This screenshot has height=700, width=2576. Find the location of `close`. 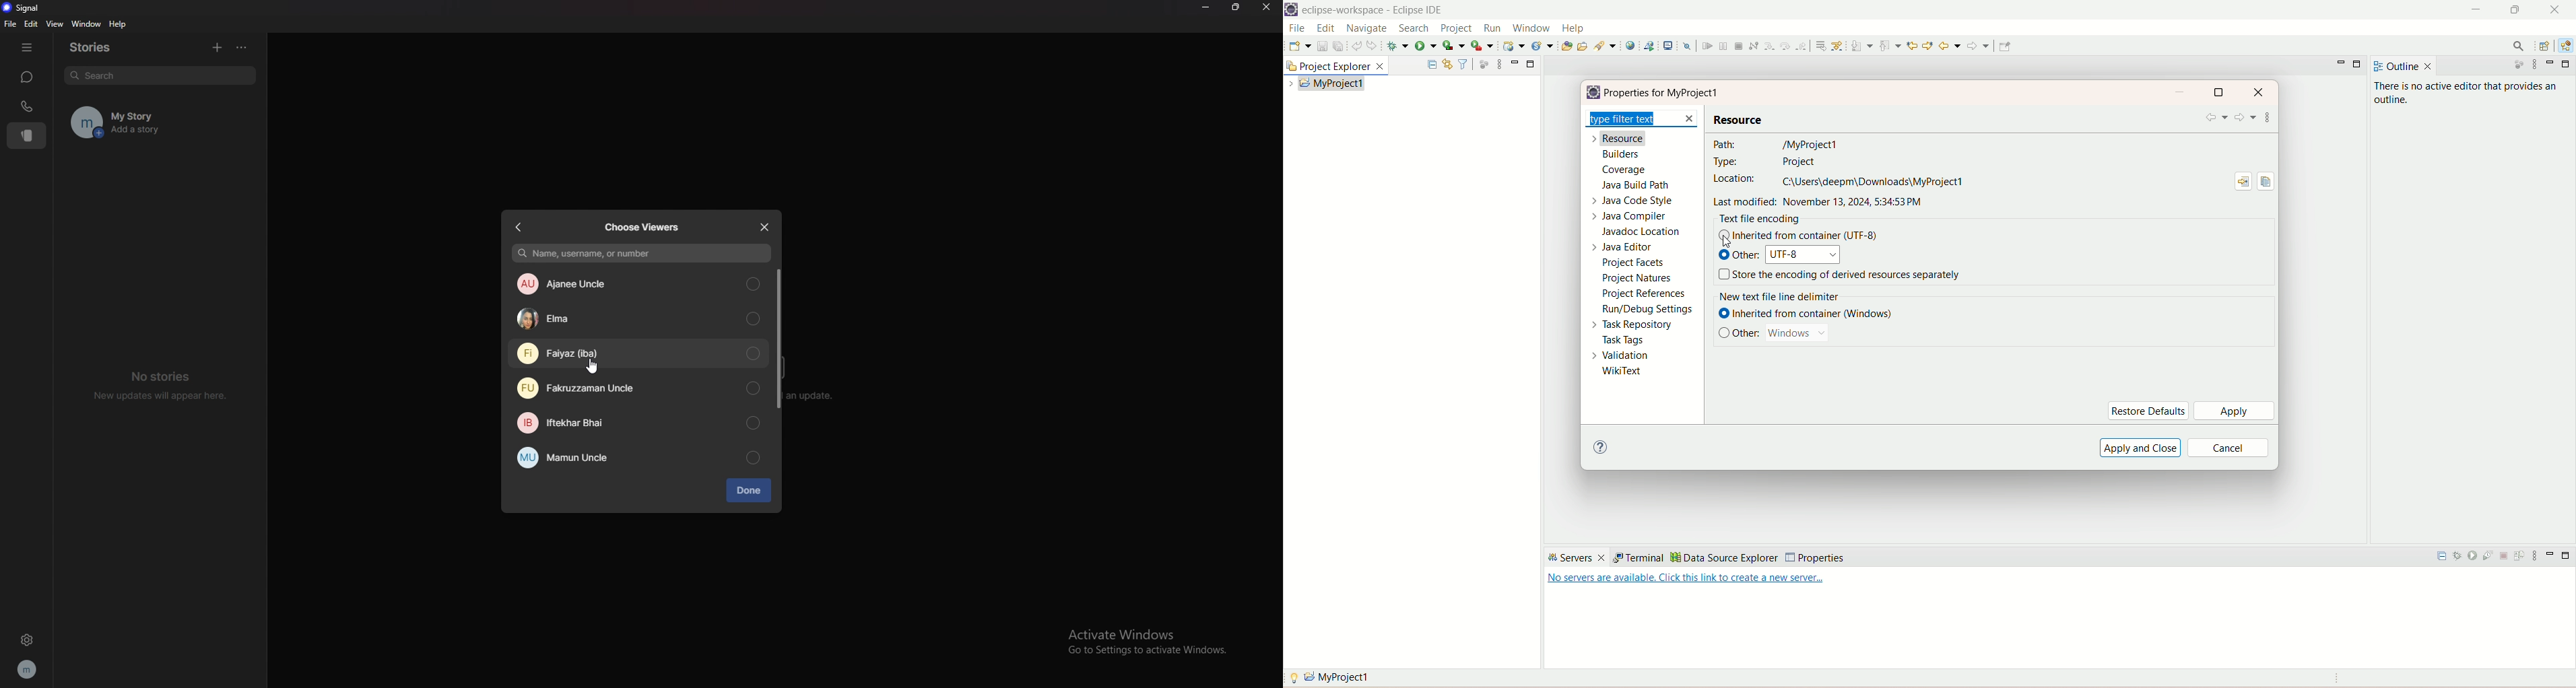

close is located at coordinates (766, 227).